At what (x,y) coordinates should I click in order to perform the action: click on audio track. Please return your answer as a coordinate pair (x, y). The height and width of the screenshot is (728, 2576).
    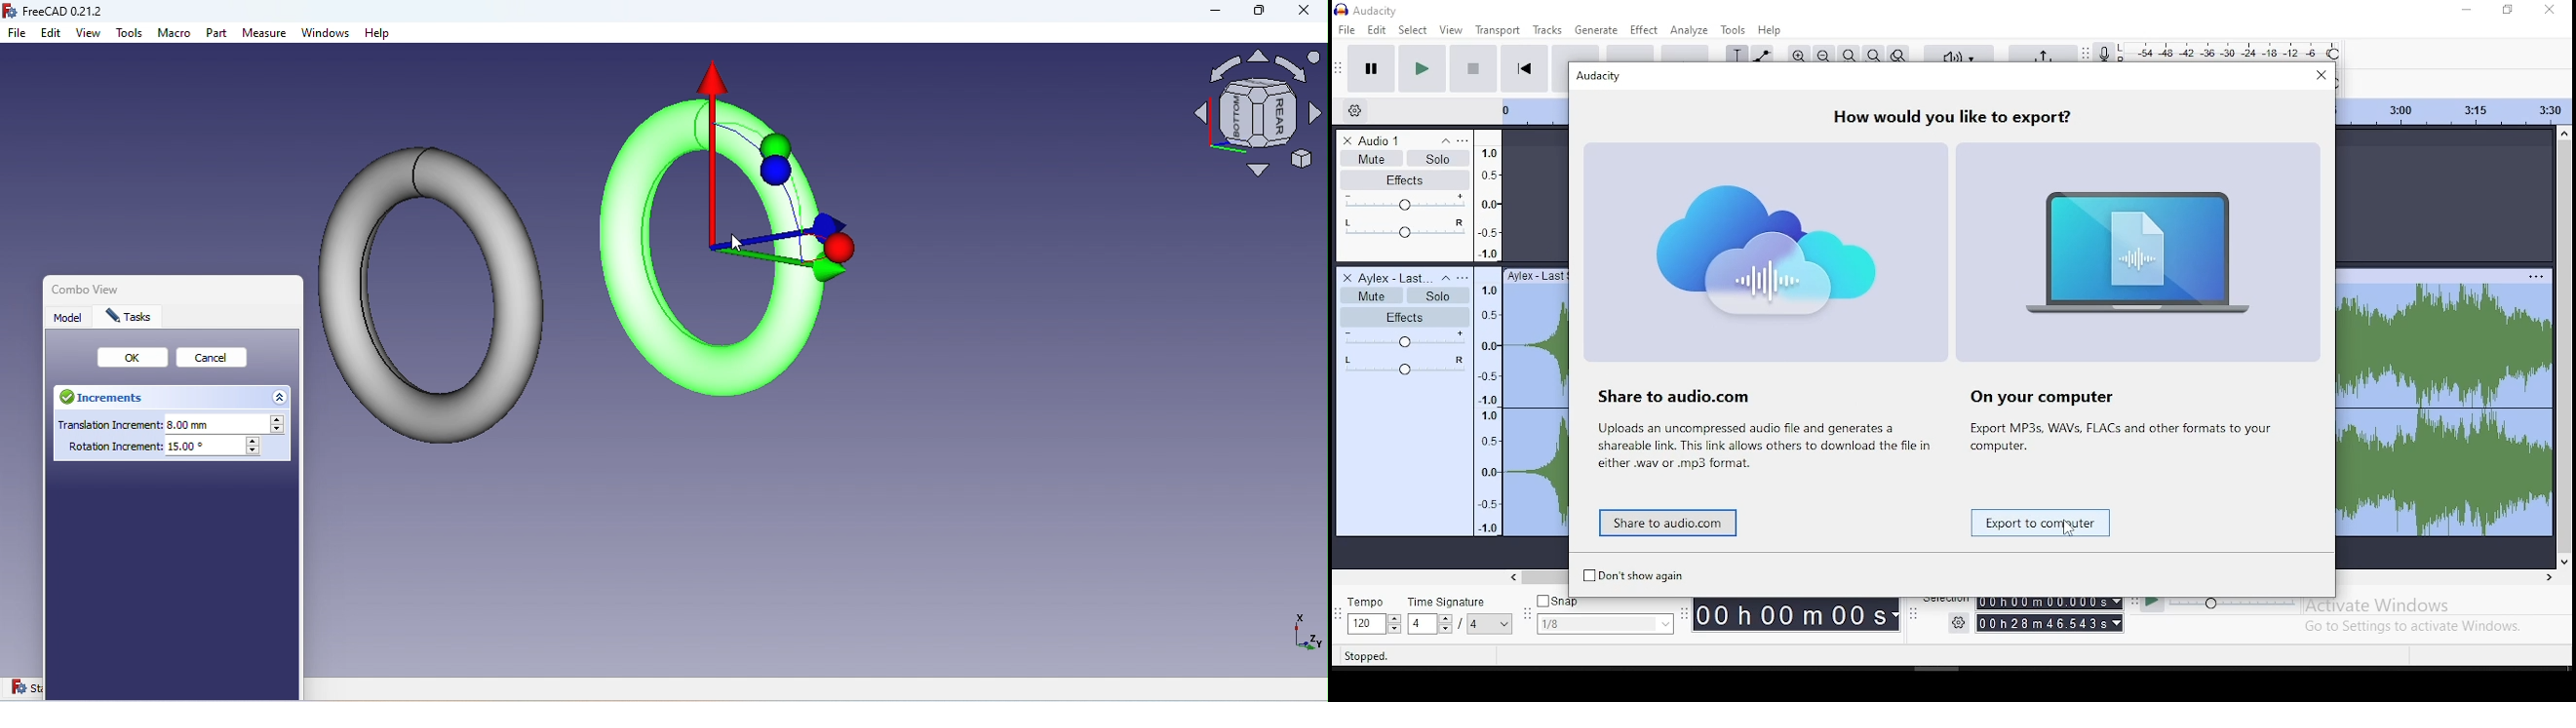
    Looking at the image, I should click on (2443, 405).